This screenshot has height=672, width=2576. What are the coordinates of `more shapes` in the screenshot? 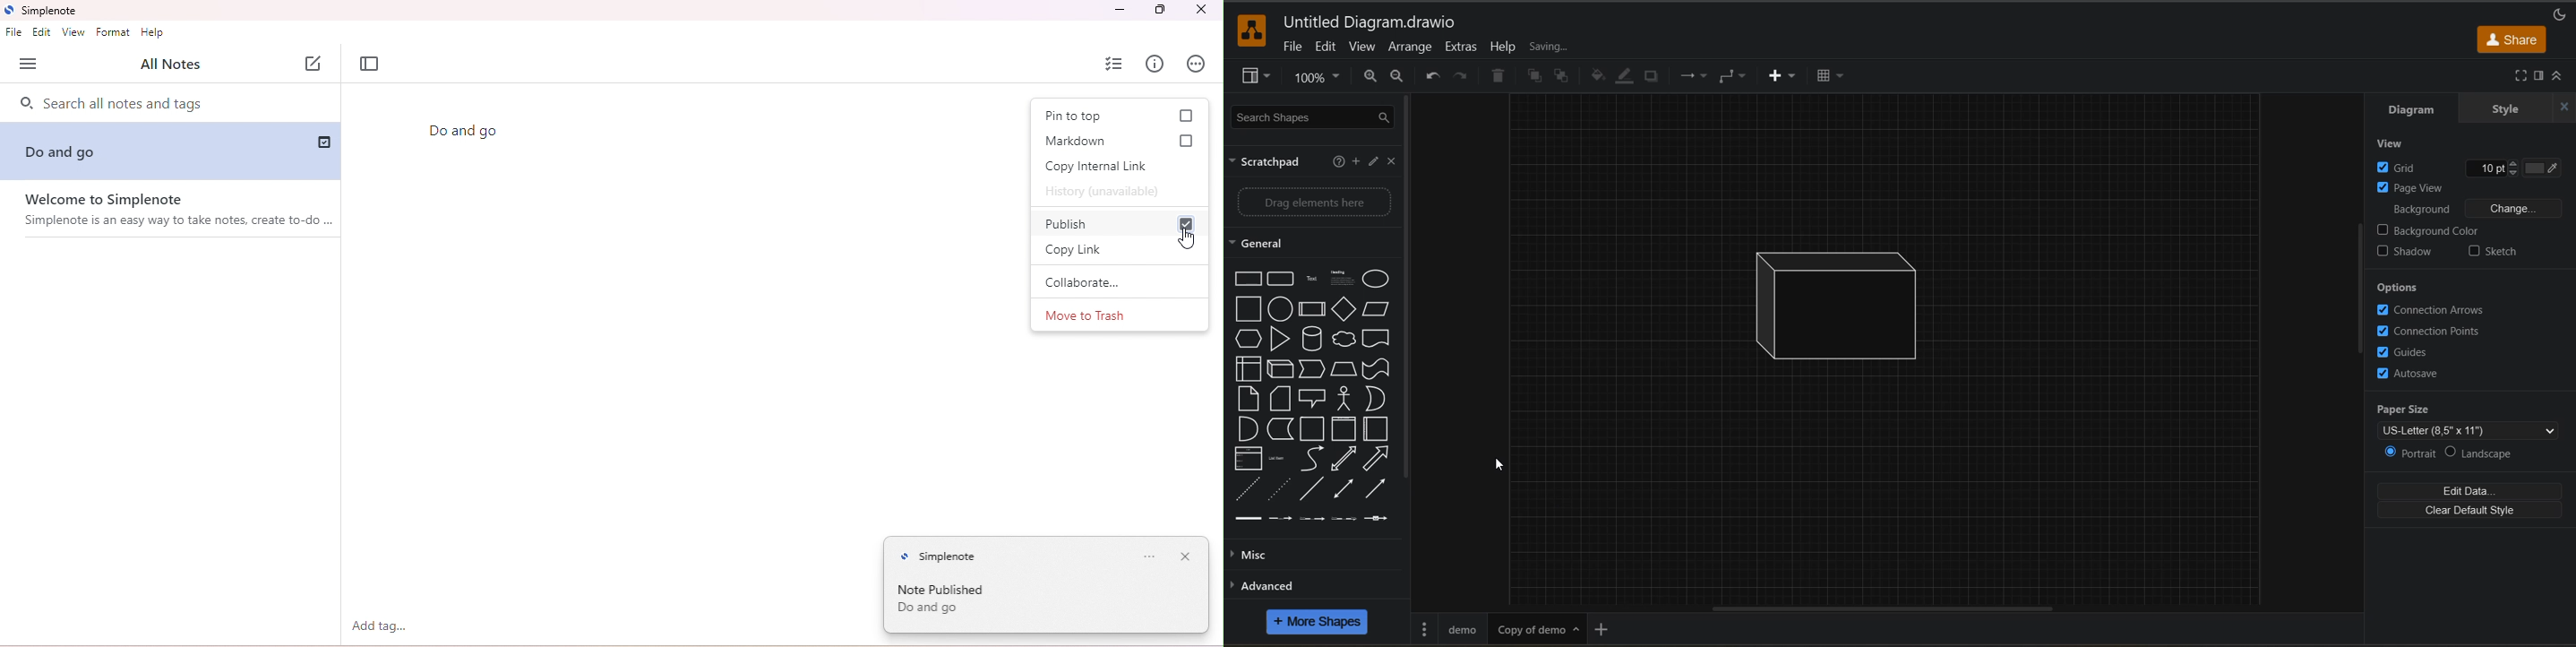 It's located at (1317, 622).